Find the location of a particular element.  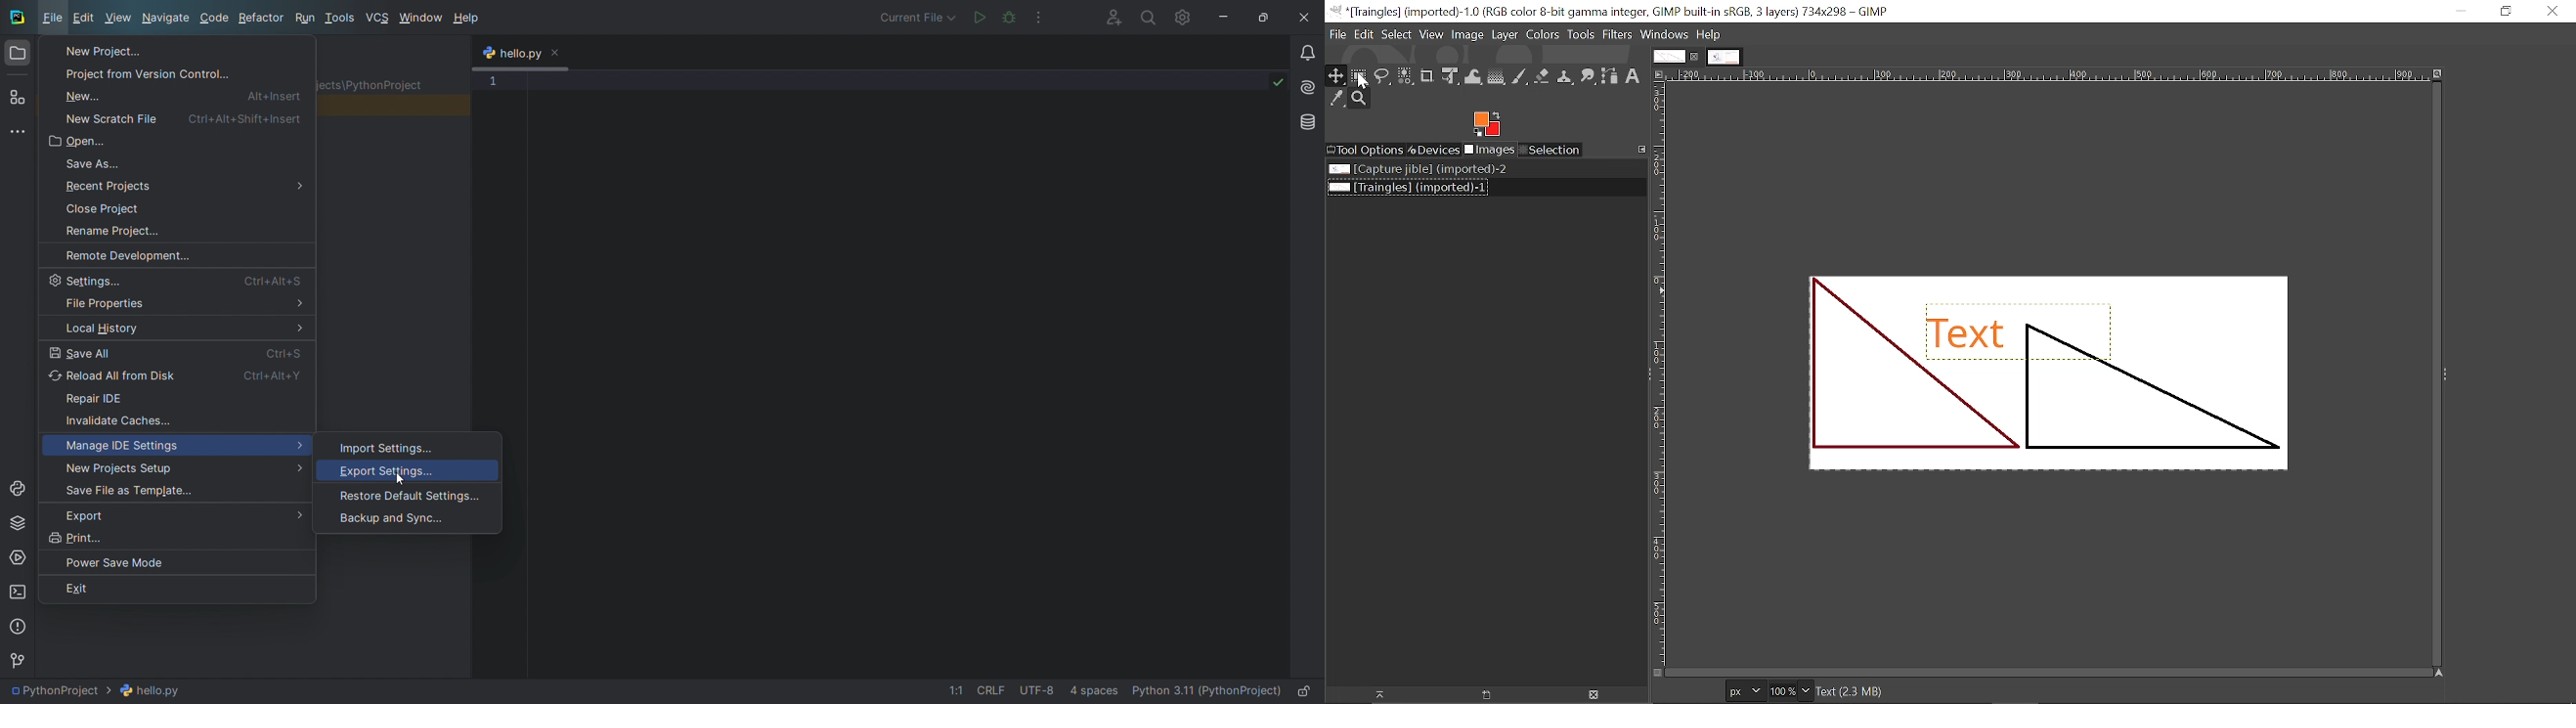

view is located at coordinates (119, 19).